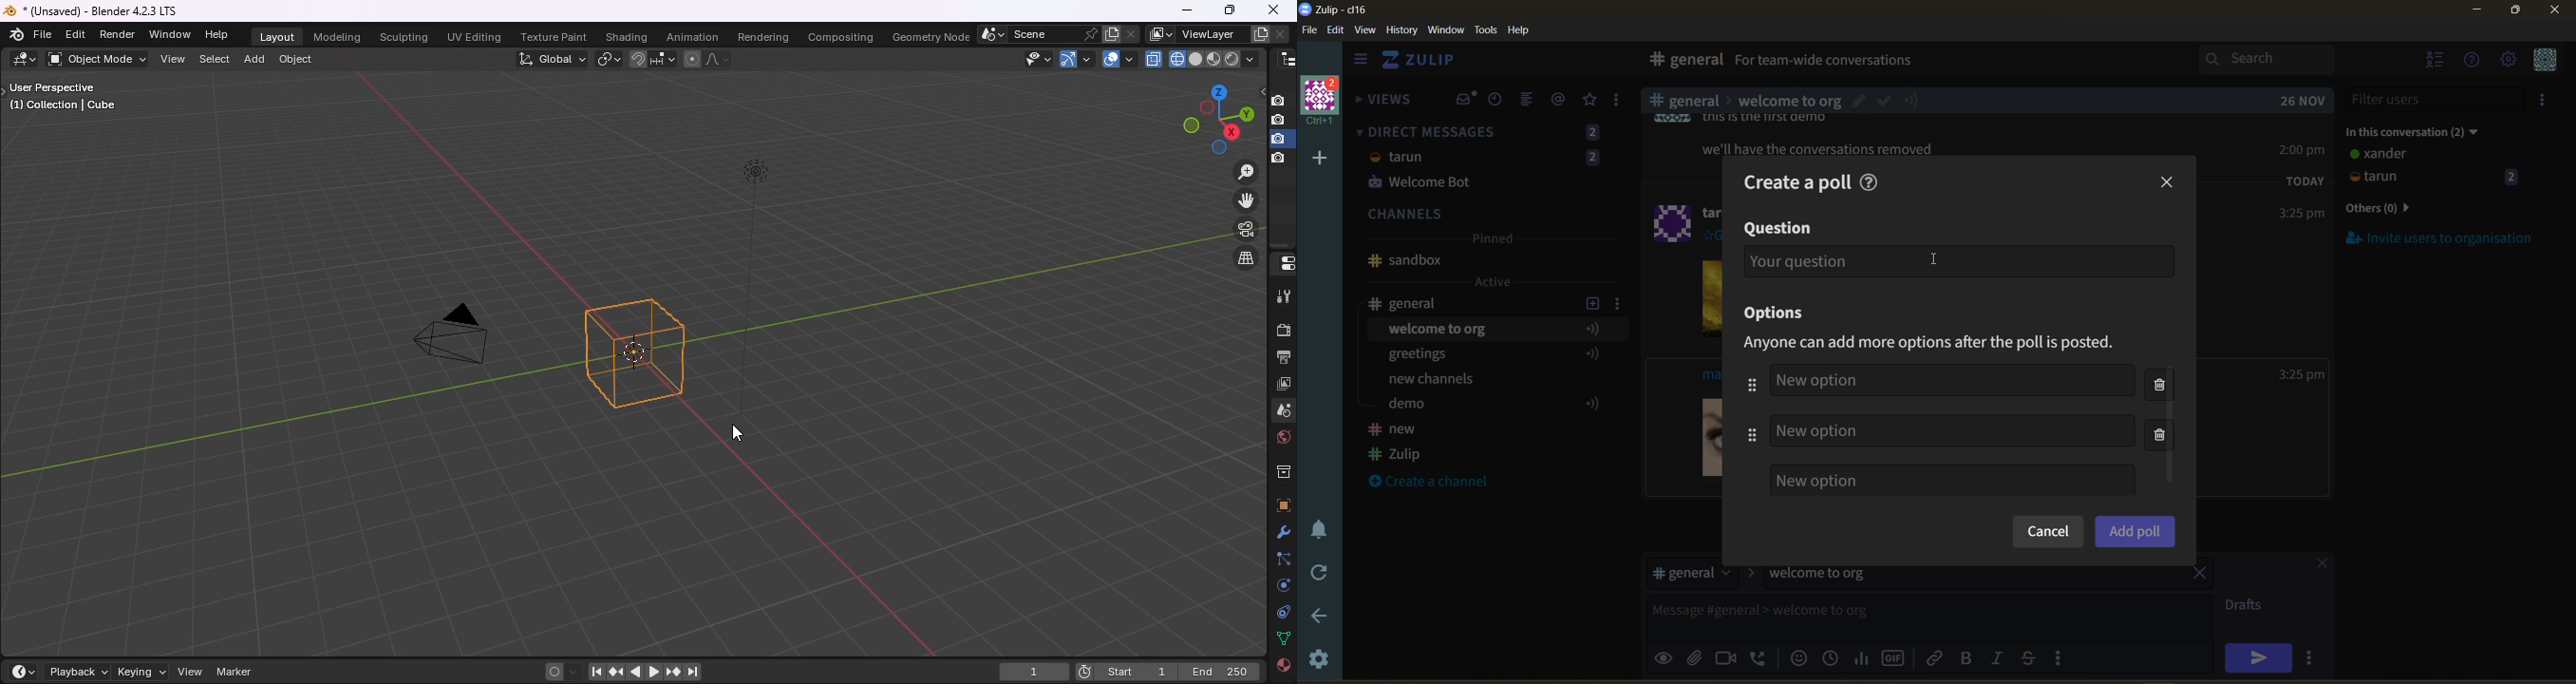 This screenshot has height=700, width=2576. What do you see at coordinates (2436, 168) in the screenshot?
I see `users and status` at bounding box center [2436, 168].